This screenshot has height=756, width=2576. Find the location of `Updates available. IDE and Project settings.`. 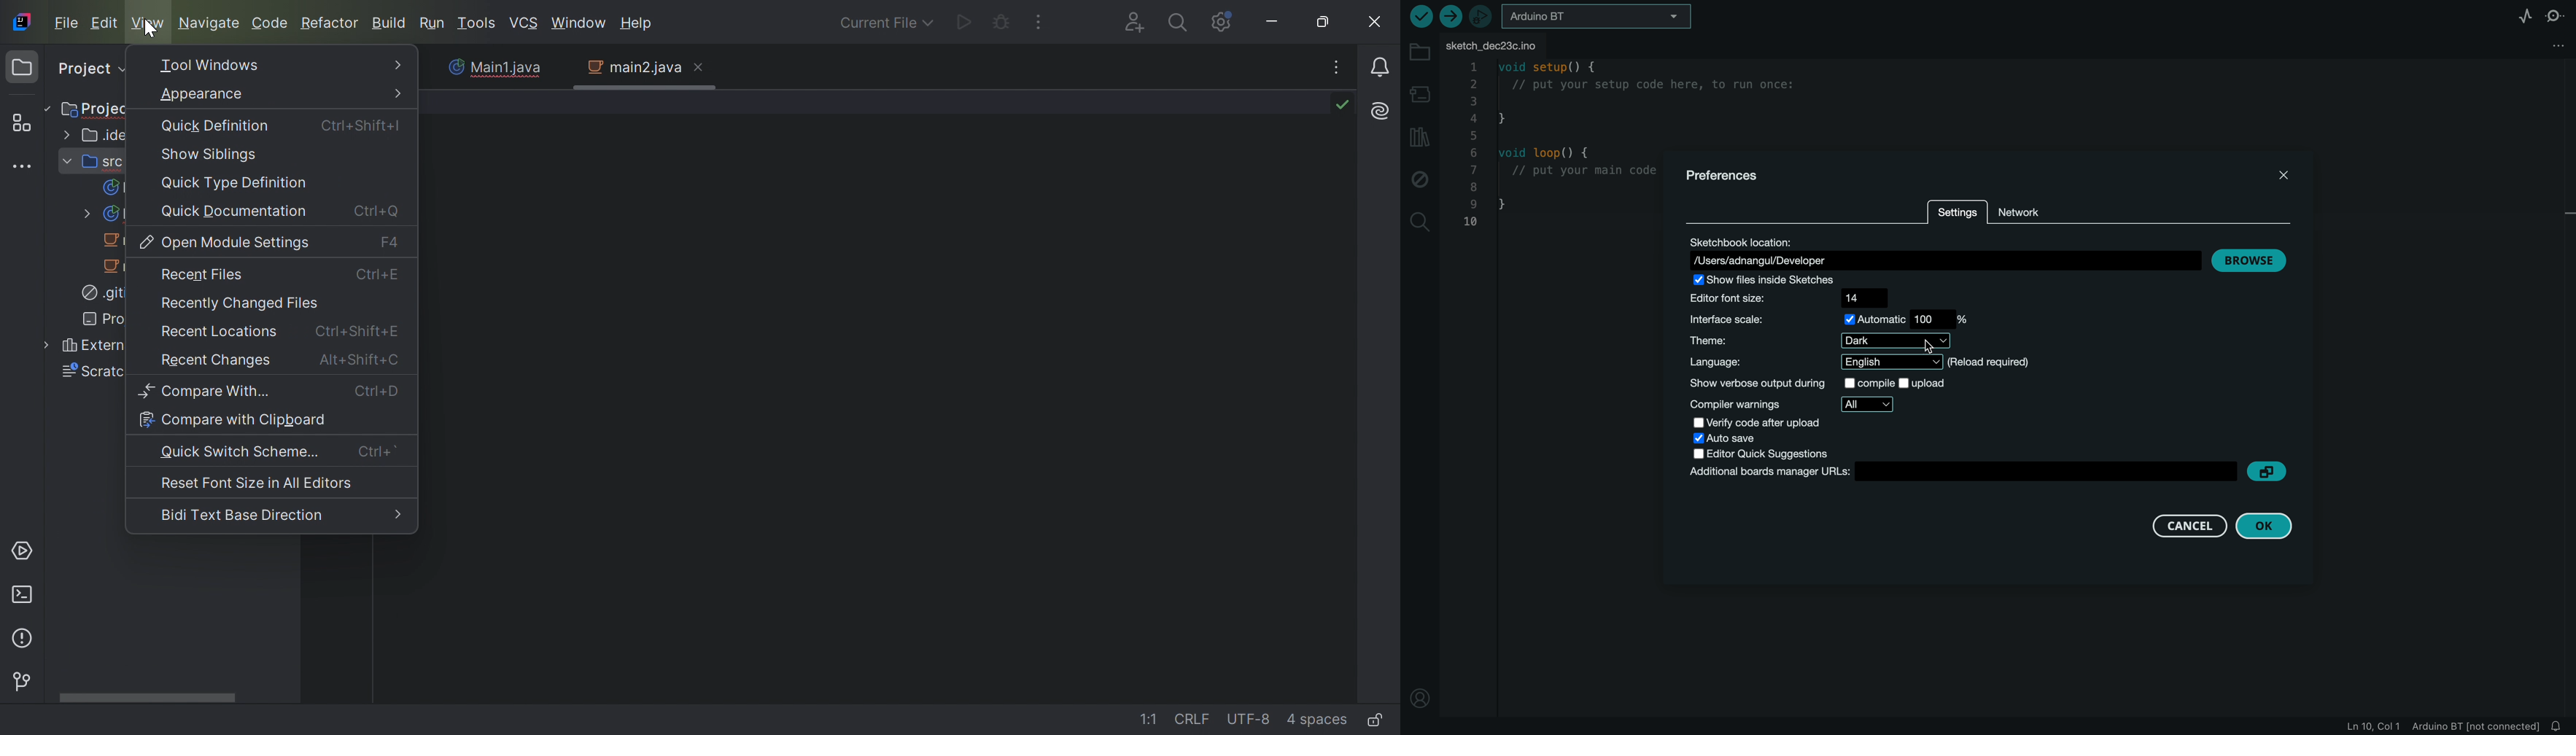

Updates available. IDE and Project settings. is located at coordinates (1222, 22).